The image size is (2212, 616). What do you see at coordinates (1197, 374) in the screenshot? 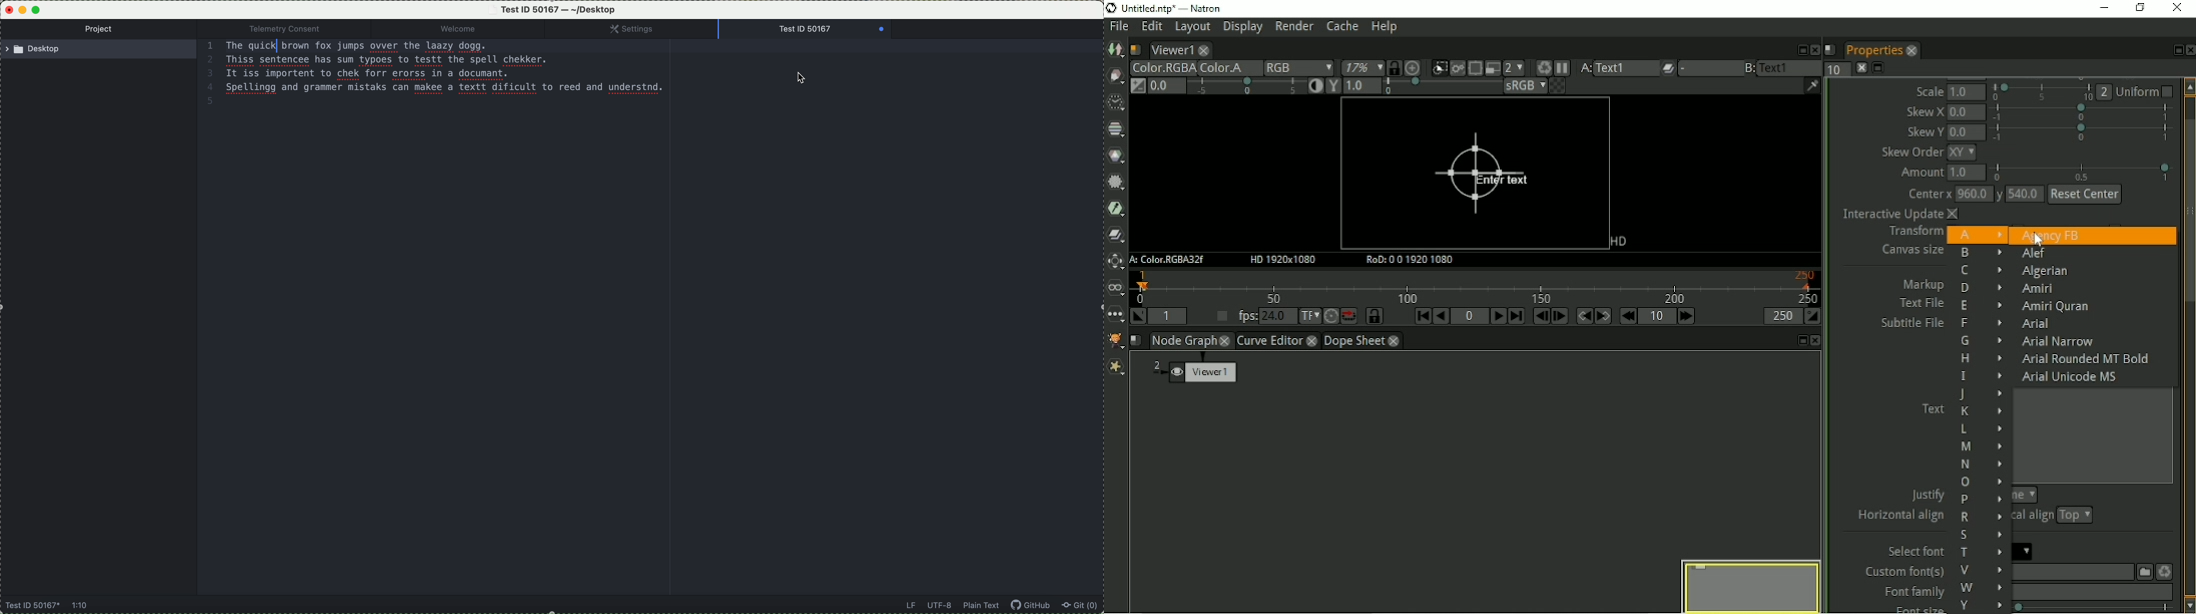
I see `Viewer 1` at bounding box center [1197, 374].